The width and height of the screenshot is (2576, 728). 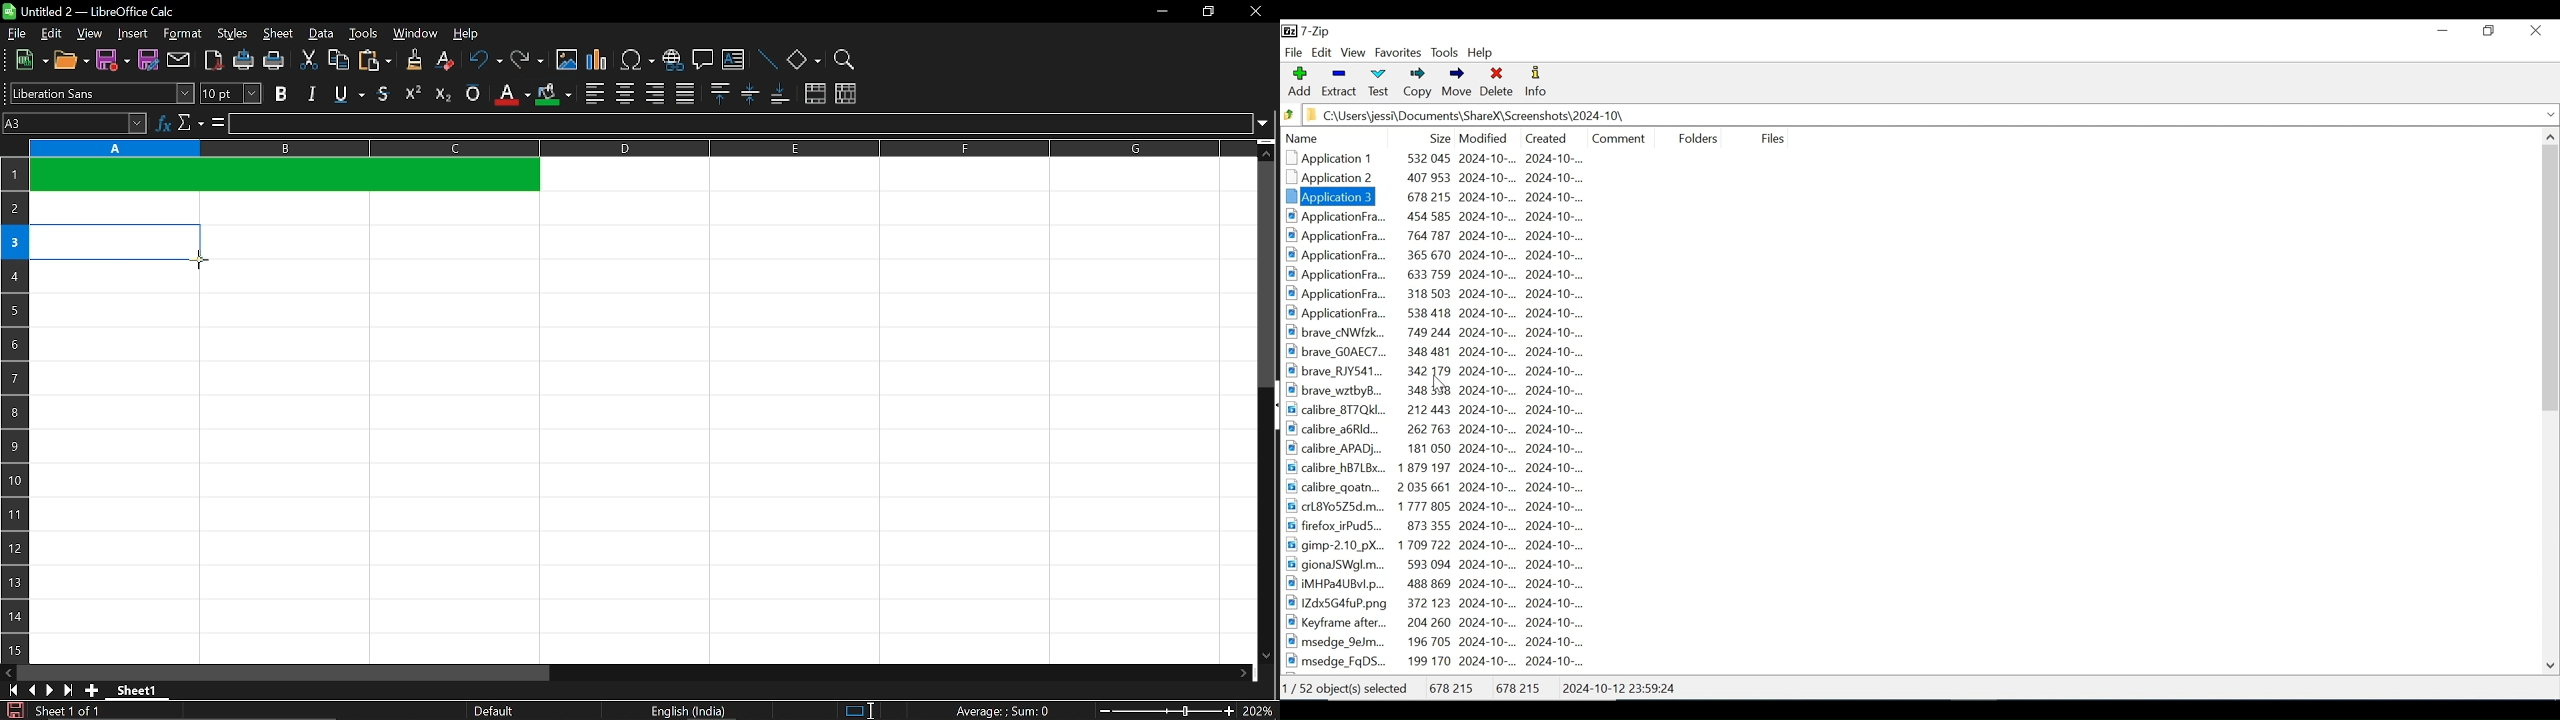 I want to click on bold, so click(x=281, y=94).